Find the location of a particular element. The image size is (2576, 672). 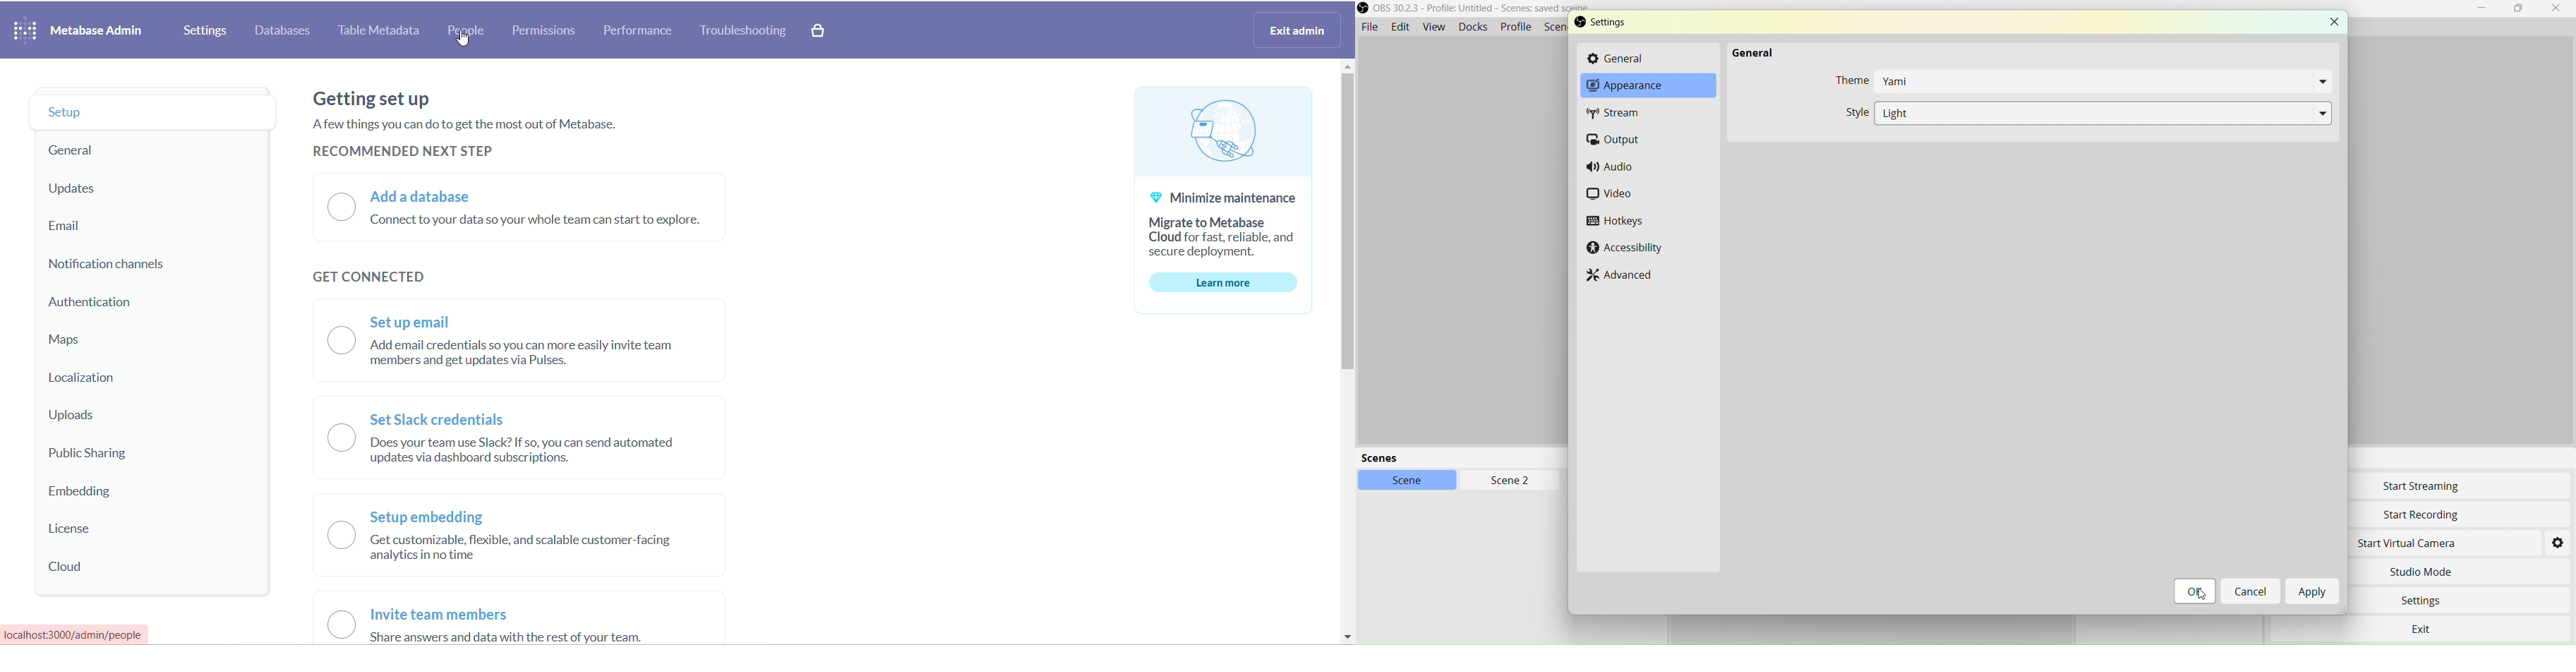

cursor is located at coordinates (2194, 590).